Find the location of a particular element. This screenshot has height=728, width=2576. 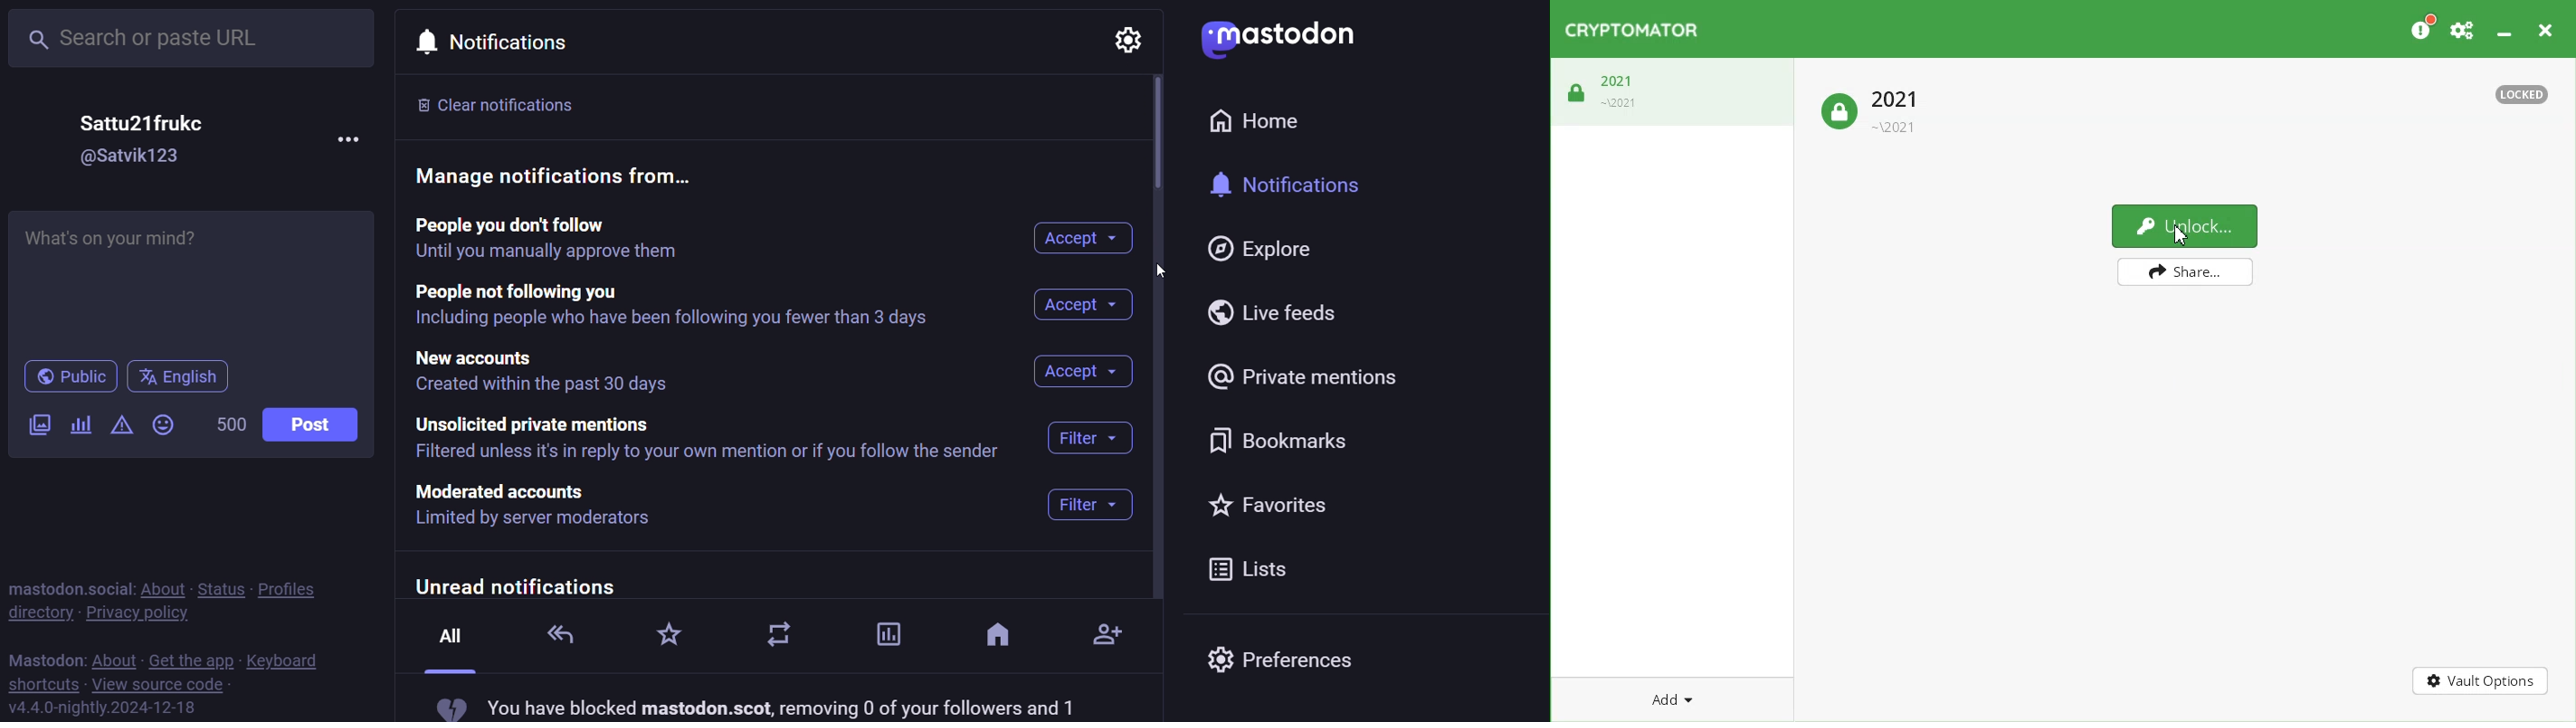

post is located at coordinates (313, 424).